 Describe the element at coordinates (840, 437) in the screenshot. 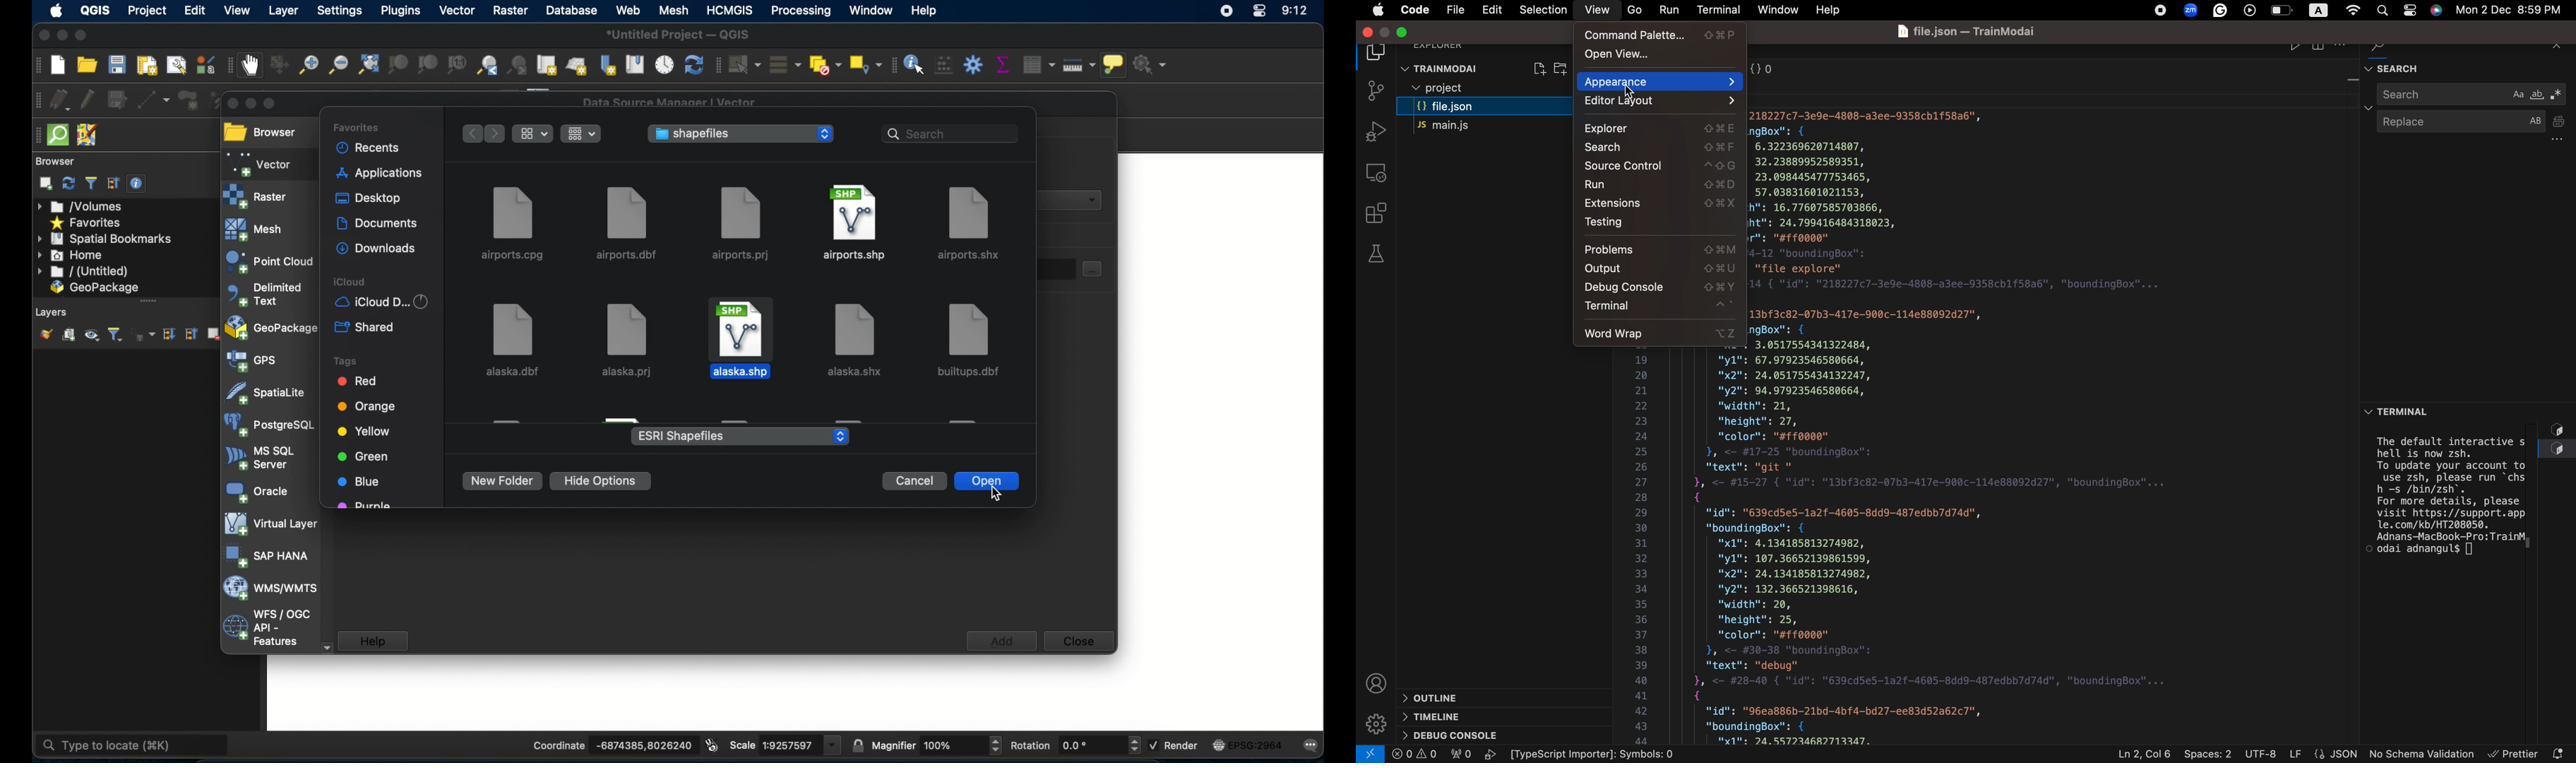

I see `stepper buttons` at that location.